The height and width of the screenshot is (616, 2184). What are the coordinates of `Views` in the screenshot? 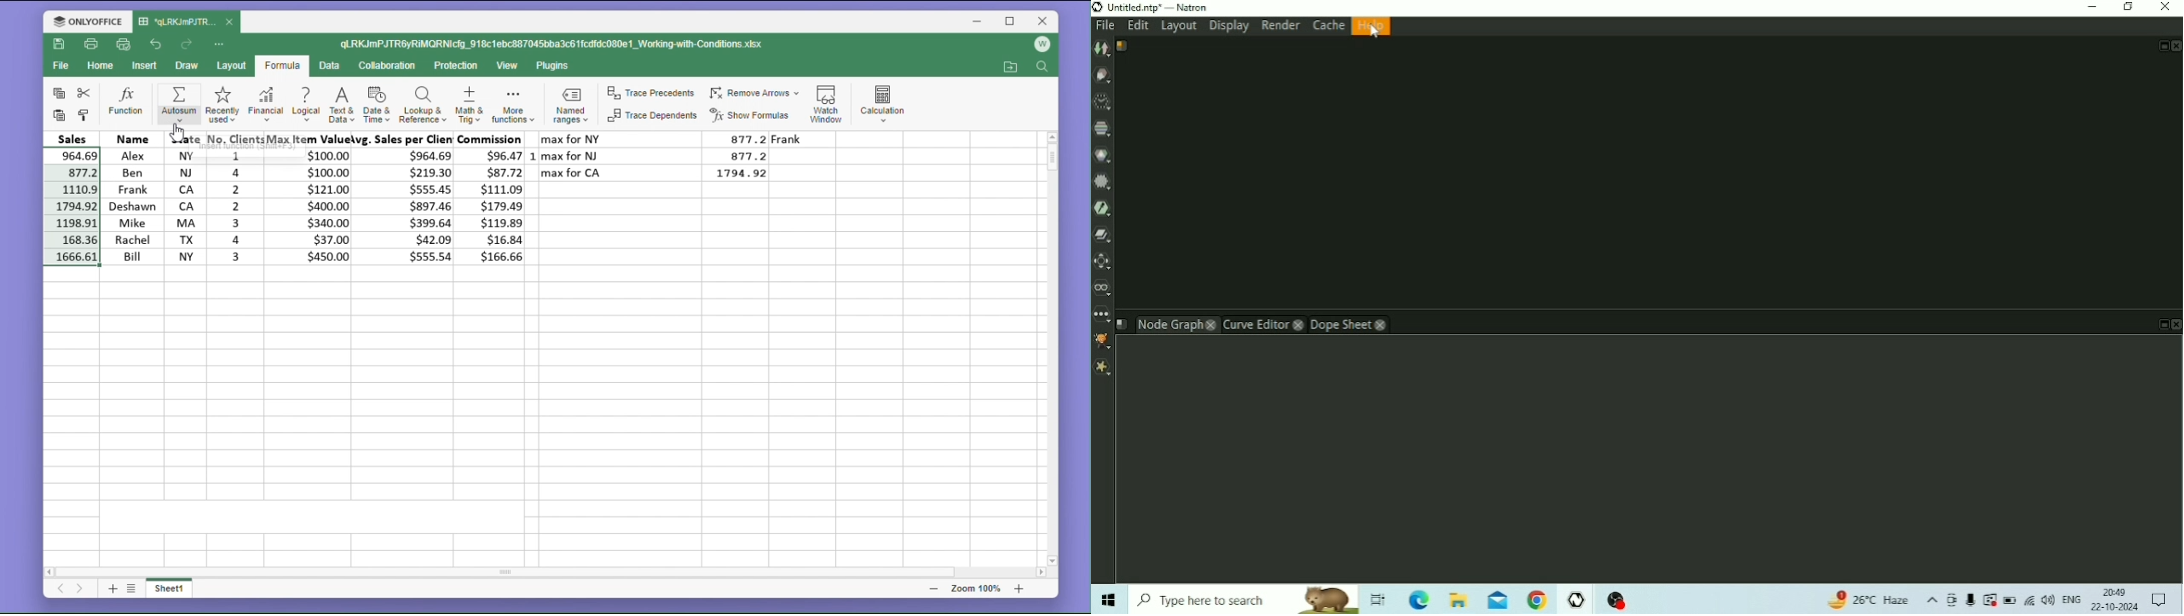 It's located at (1103, 288).